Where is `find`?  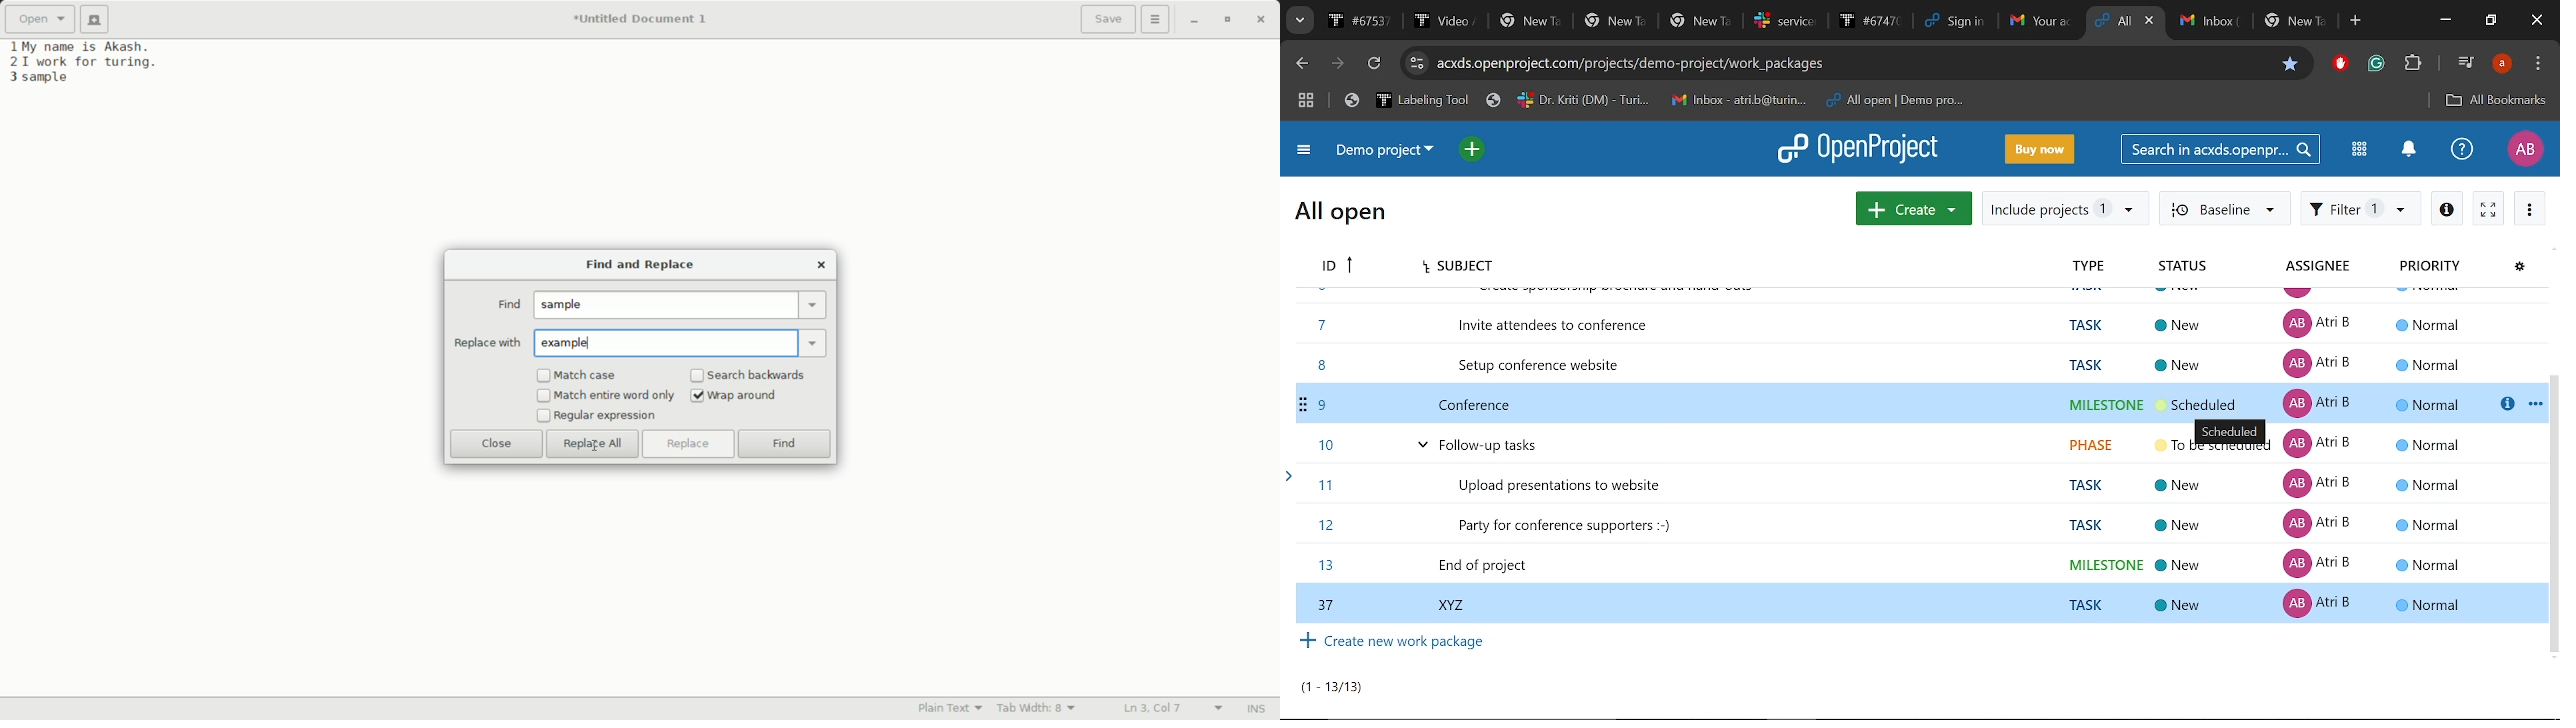
find is located at coordinates (785, 445).